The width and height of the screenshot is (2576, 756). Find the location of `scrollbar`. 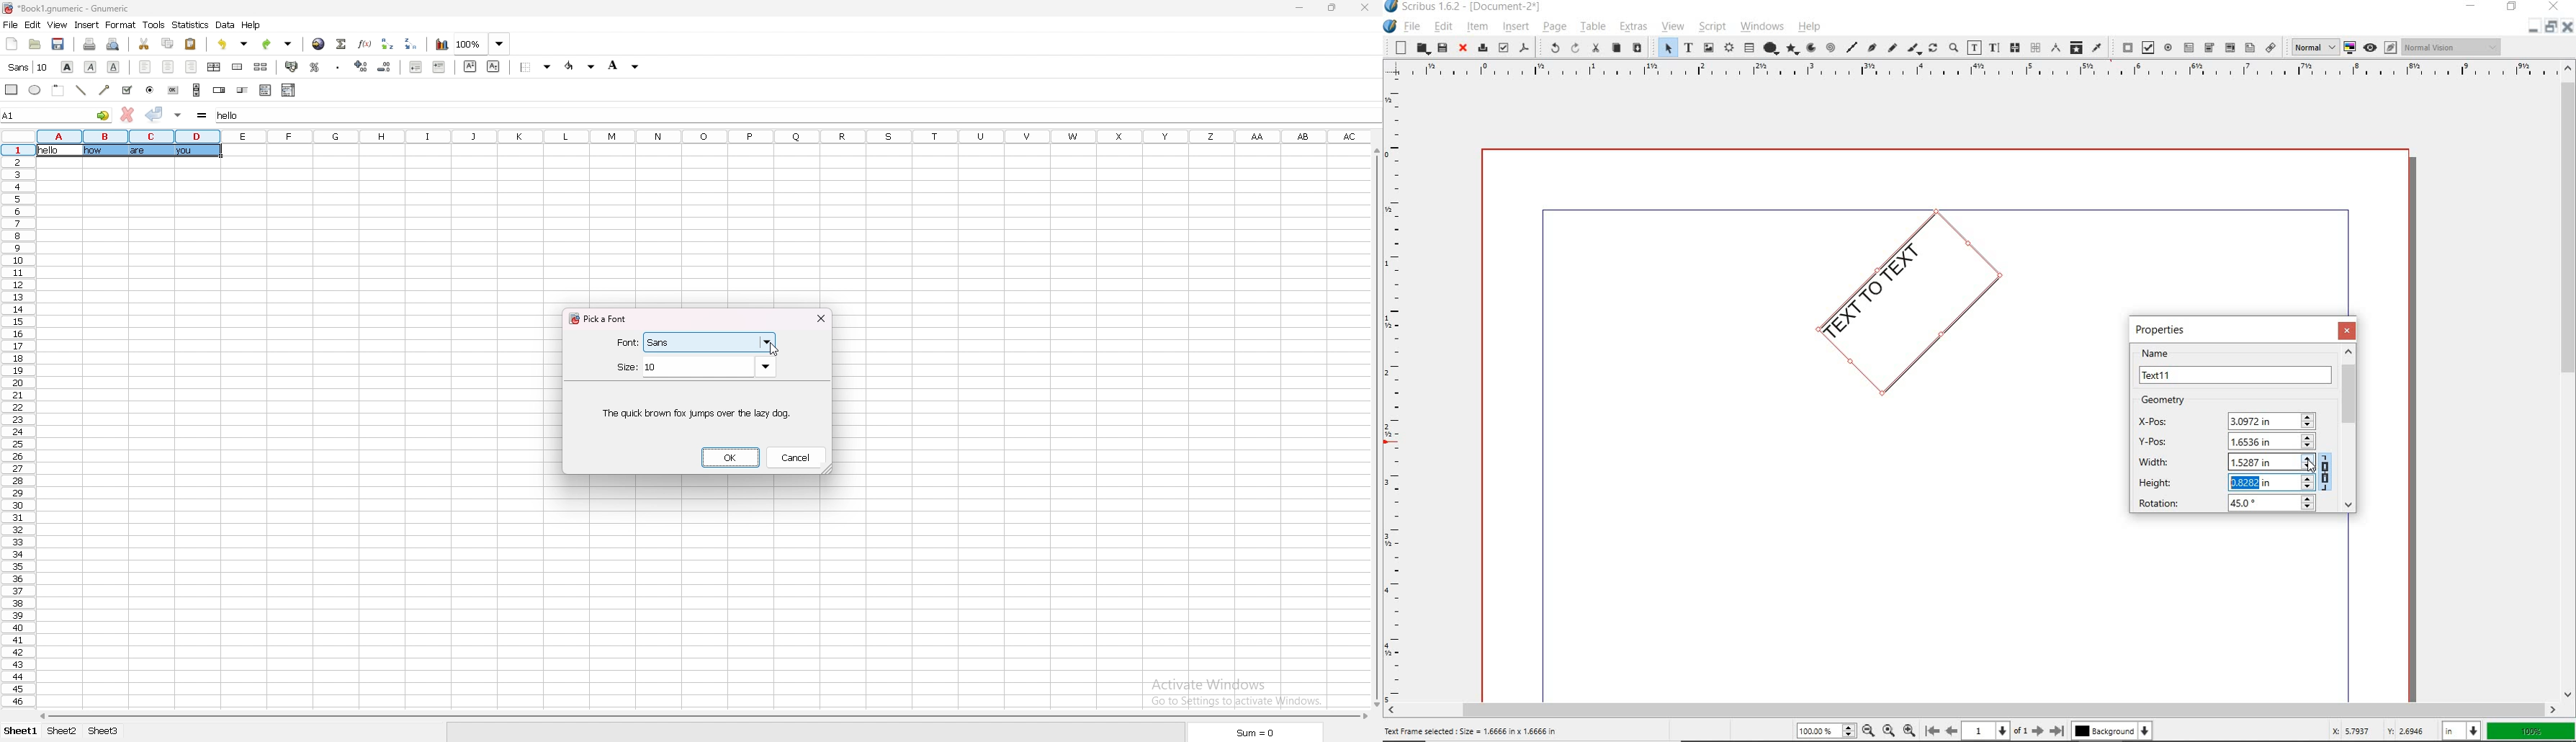

scrollbar is located at coordinates (1972, 710).